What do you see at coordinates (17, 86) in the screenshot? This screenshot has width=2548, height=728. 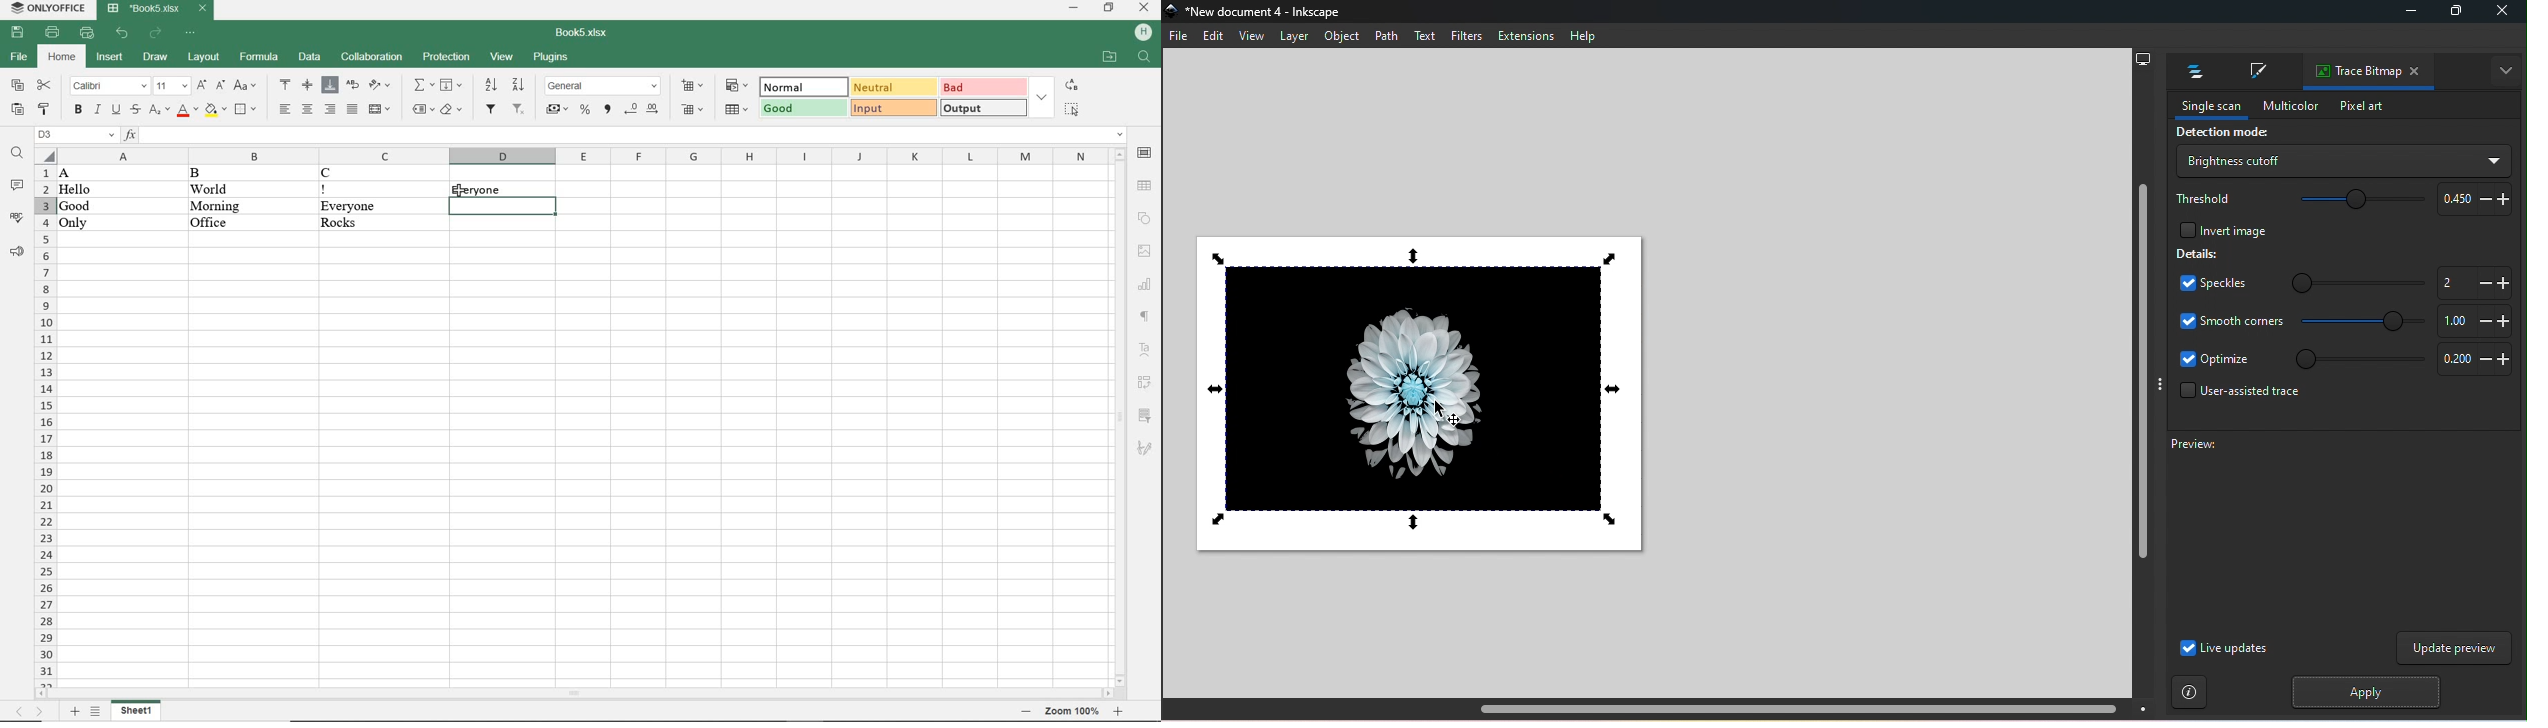 I see `copy` at bounding box center [17, 86].